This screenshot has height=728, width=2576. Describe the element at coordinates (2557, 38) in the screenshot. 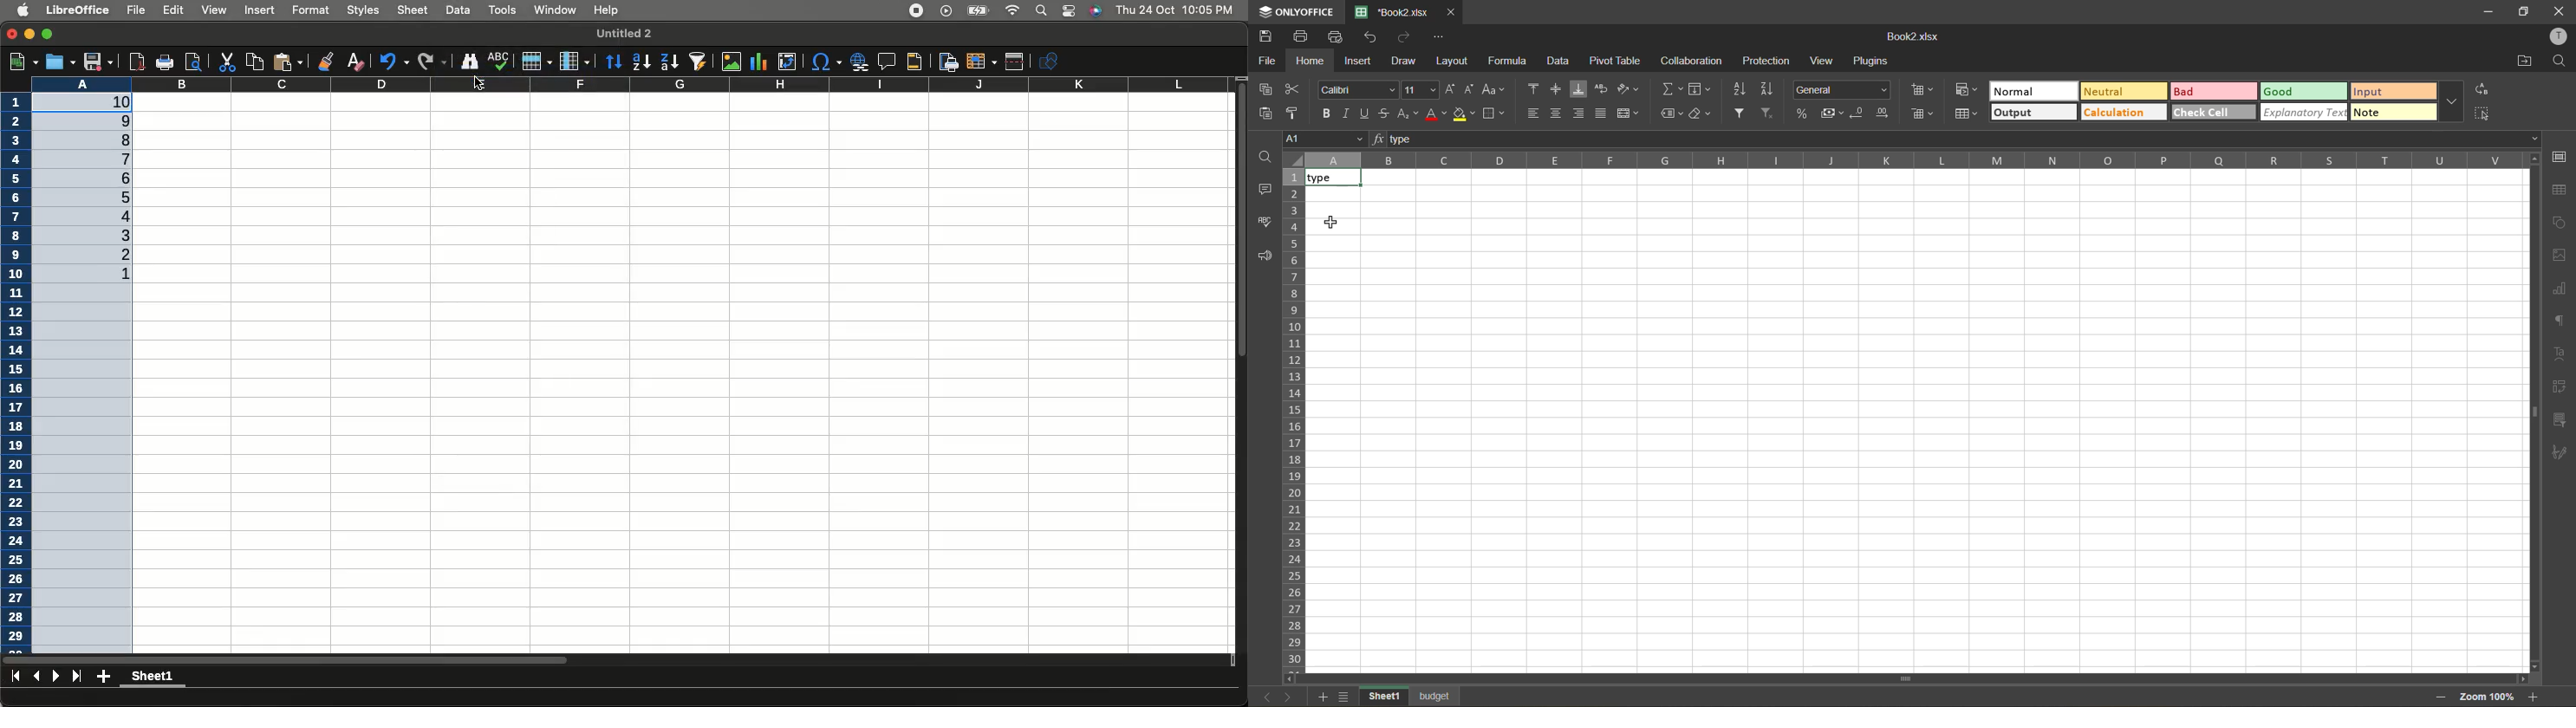

I see `profile` at that location.